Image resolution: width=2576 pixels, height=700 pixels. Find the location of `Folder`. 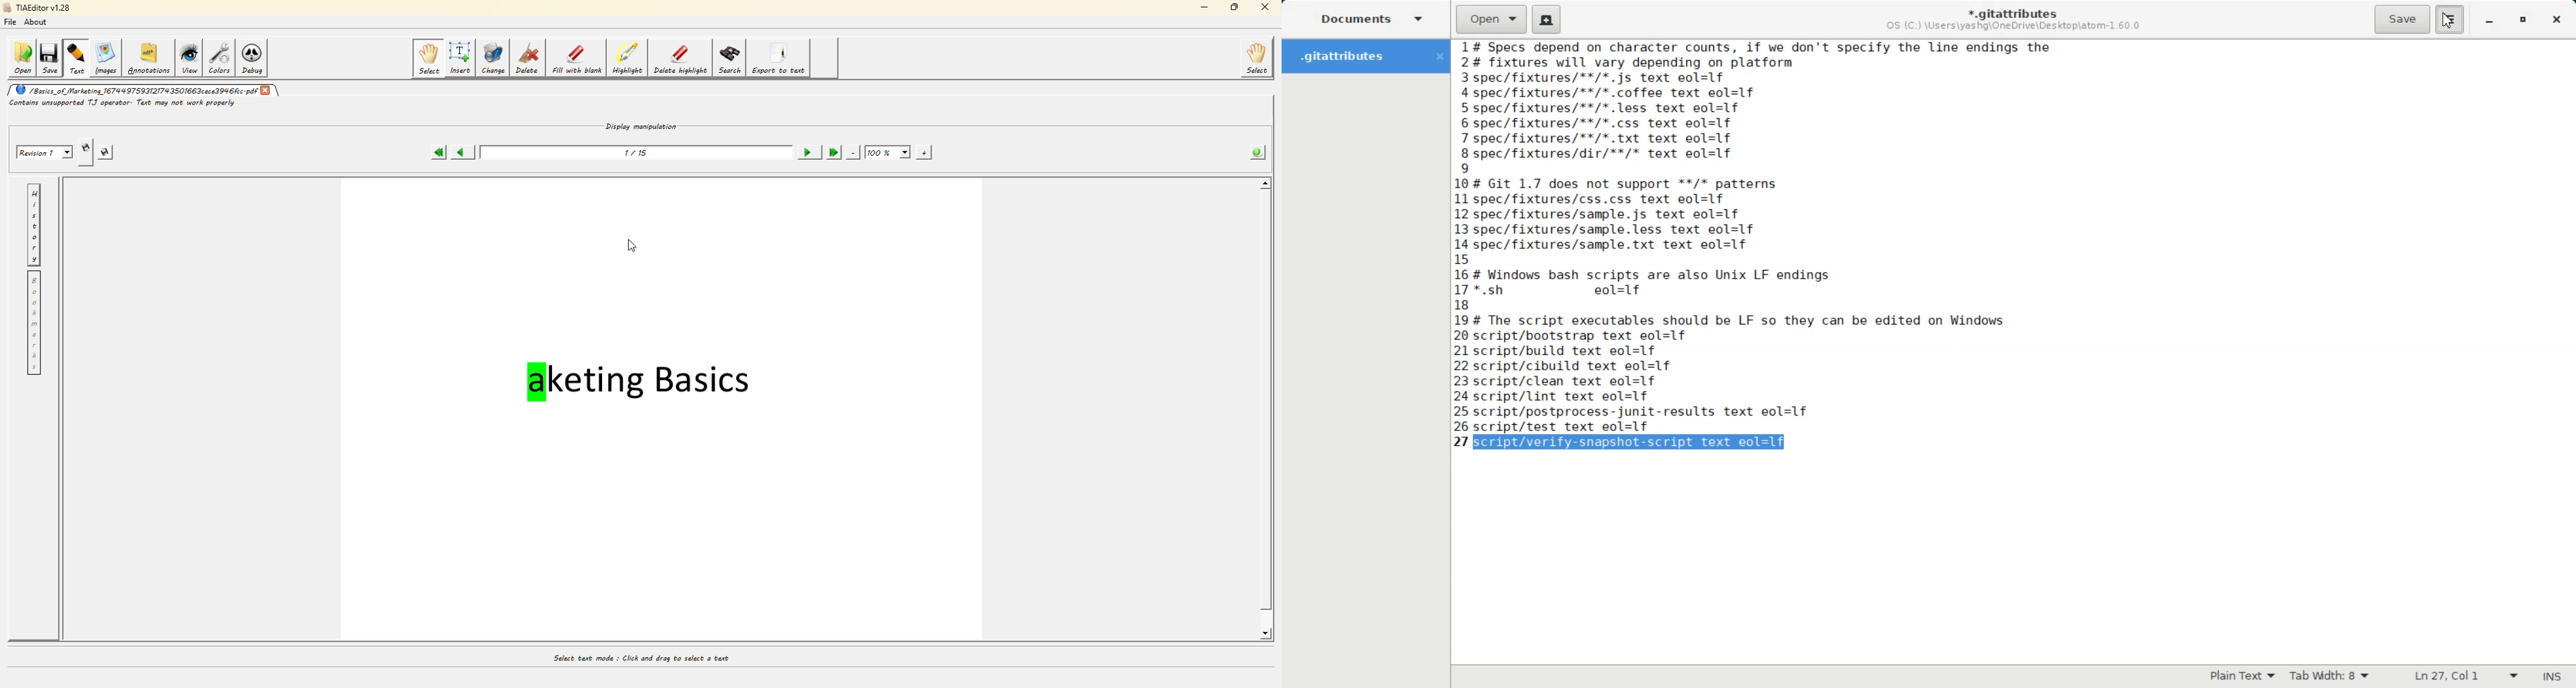

Folder is located at coordinates (1352, 56).